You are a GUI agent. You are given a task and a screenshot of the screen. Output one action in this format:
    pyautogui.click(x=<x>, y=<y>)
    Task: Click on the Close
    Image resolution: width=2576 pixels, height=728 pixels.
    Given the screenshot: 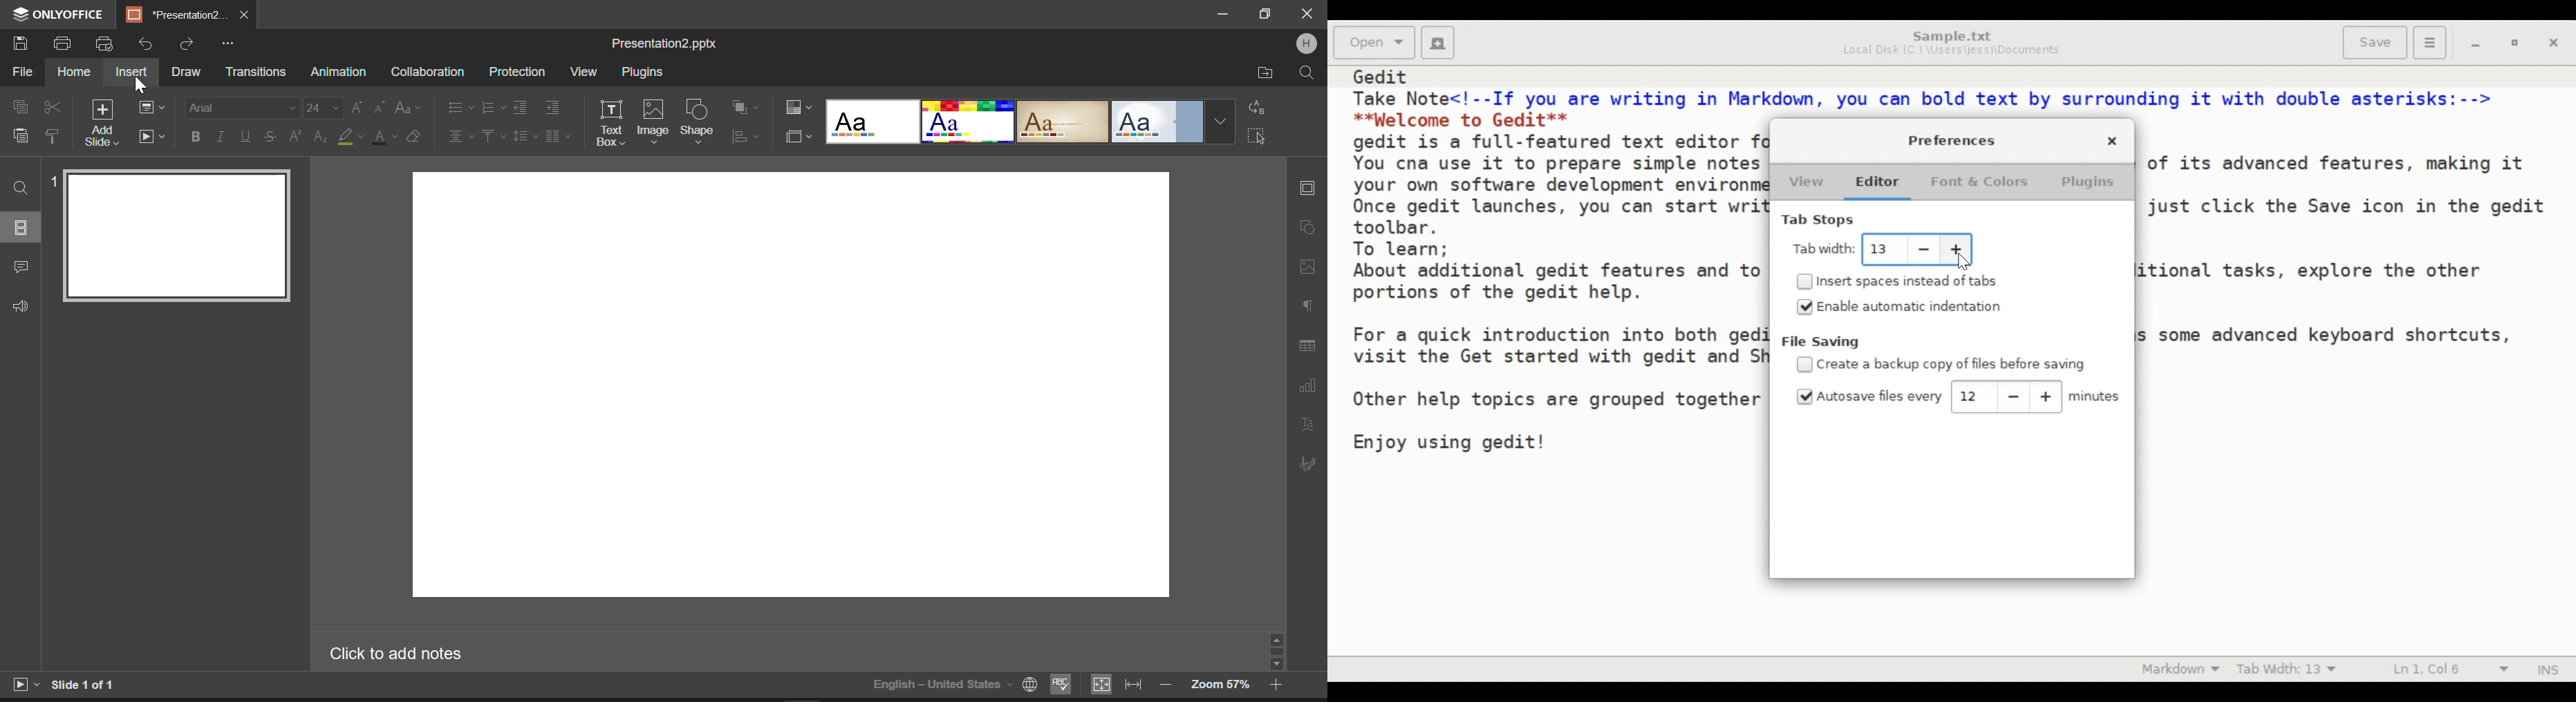 What is the action you would take?
    pyautogui.click(x=2111, y=142)
    